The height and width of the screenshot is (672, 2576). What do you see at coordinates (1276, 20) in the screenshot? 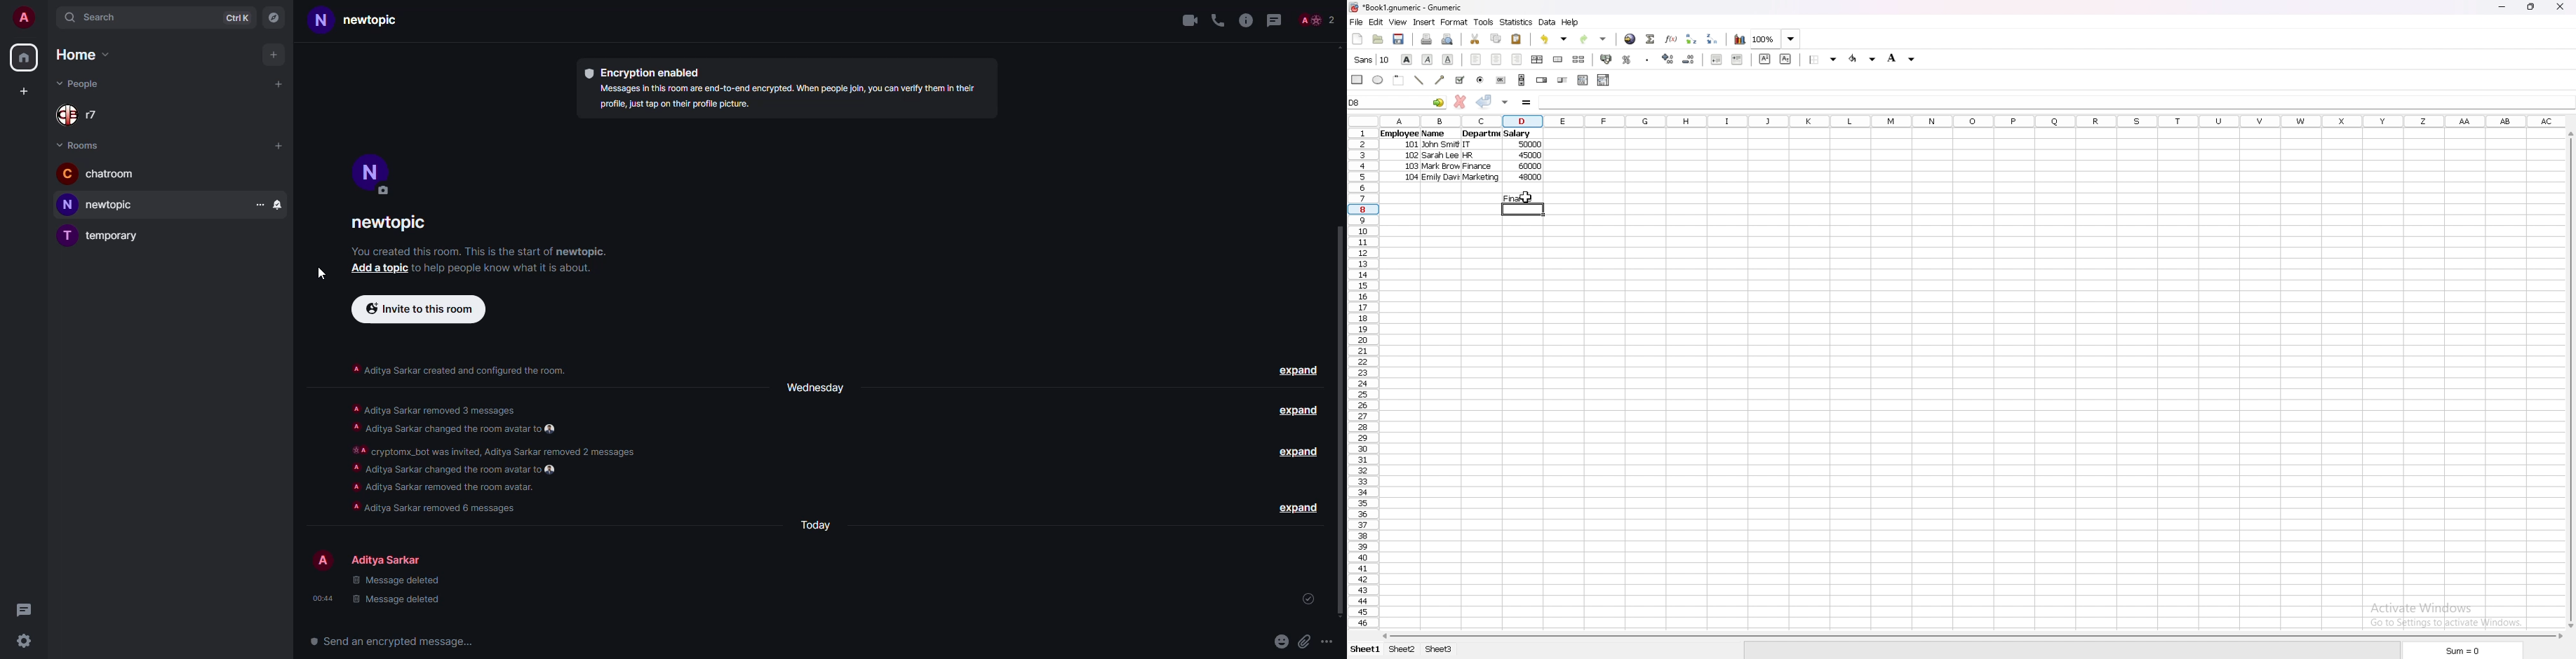
I see `threads` at bounding box center [1276, 20].